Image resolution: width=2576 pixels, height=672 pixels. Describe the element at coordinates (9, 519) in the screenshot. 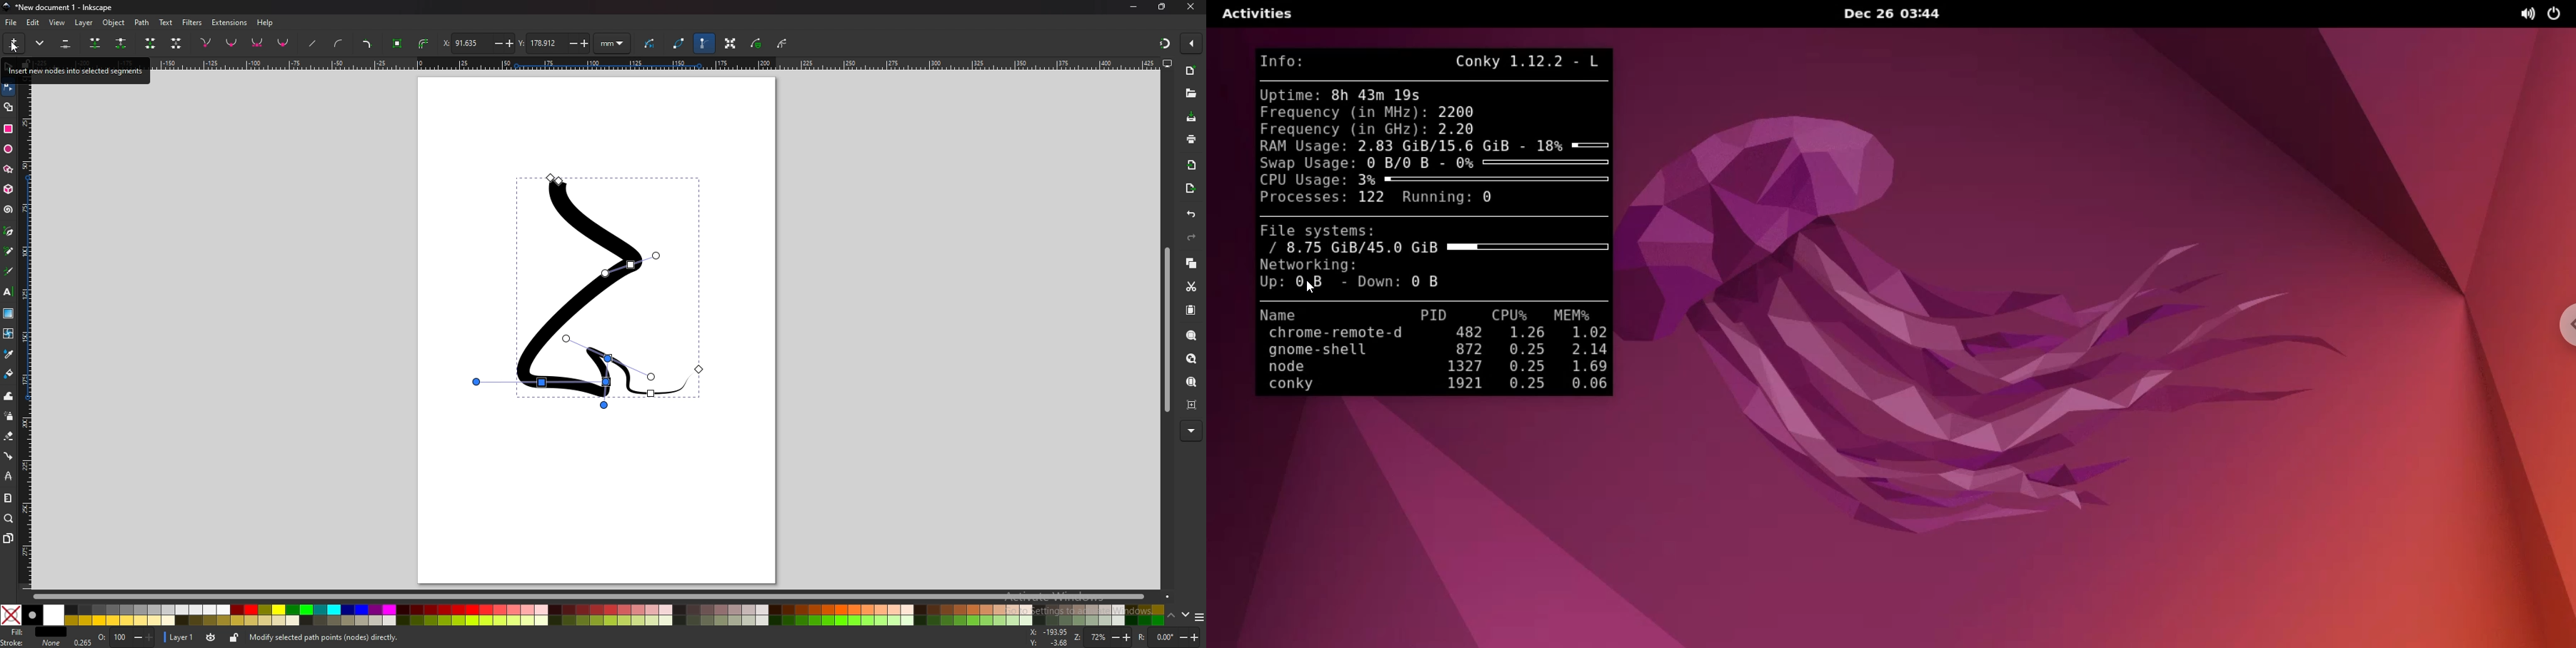

I see `zoom` at that location.